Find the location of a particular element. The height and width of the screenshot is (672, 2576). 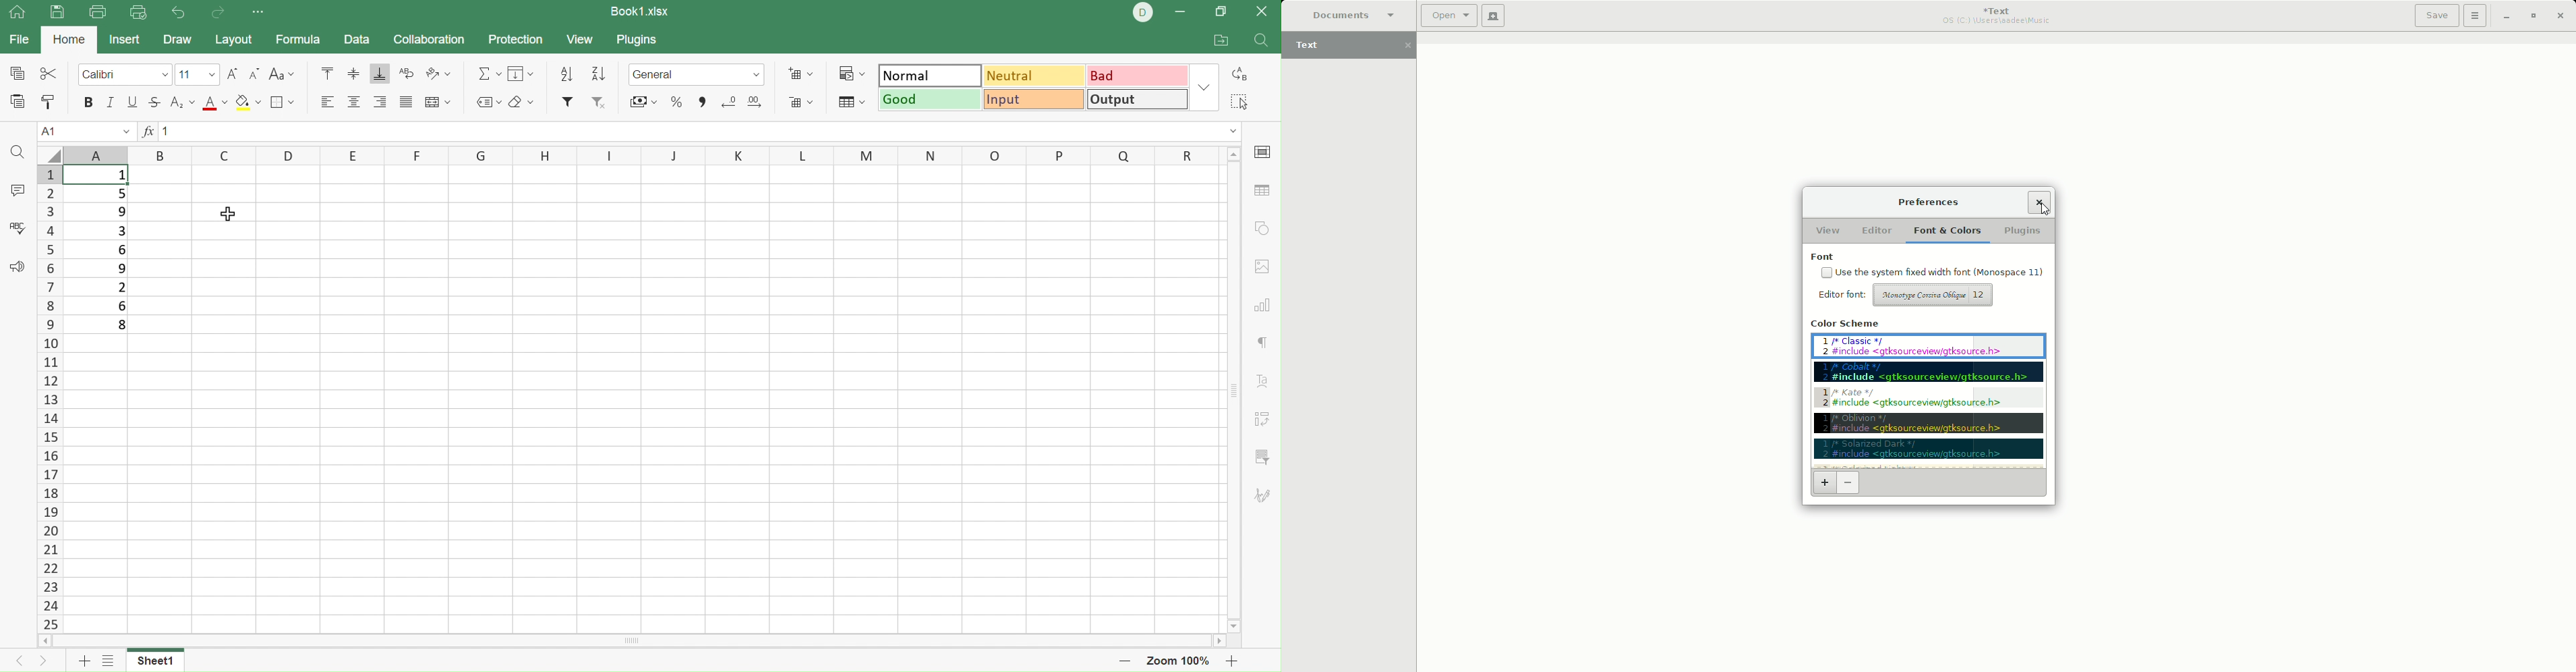

Shape settings is located at coordinates (1264, 230).